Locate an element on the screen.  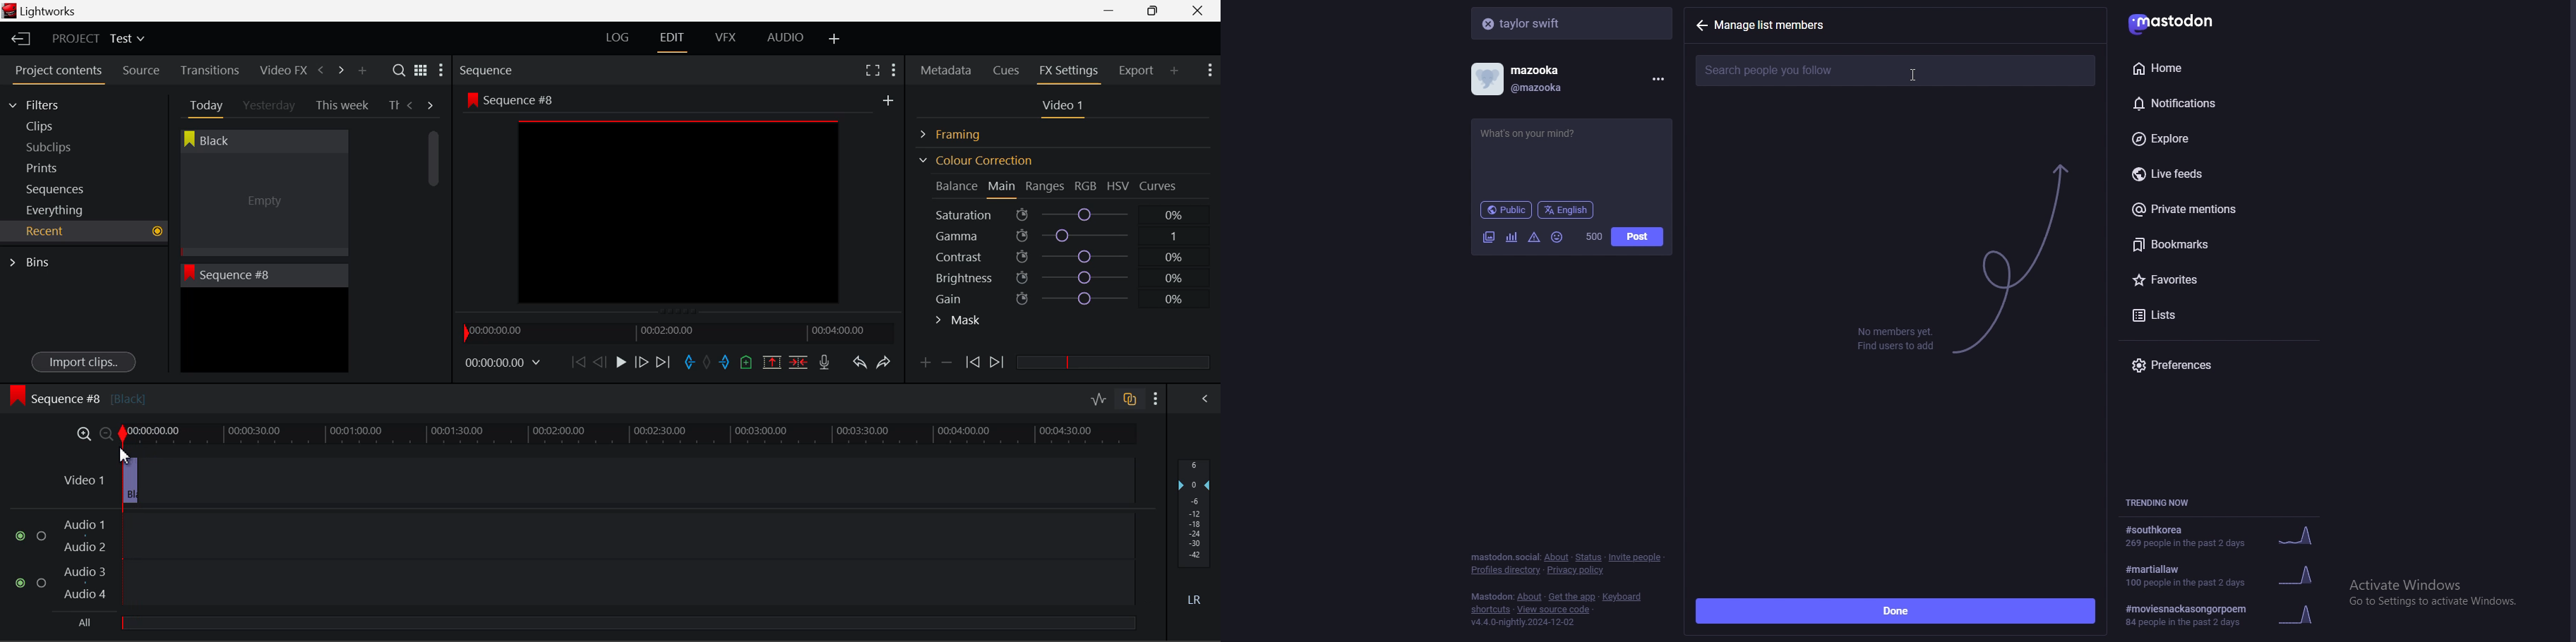
Metadata Panel is located at coordinates (948, 68).